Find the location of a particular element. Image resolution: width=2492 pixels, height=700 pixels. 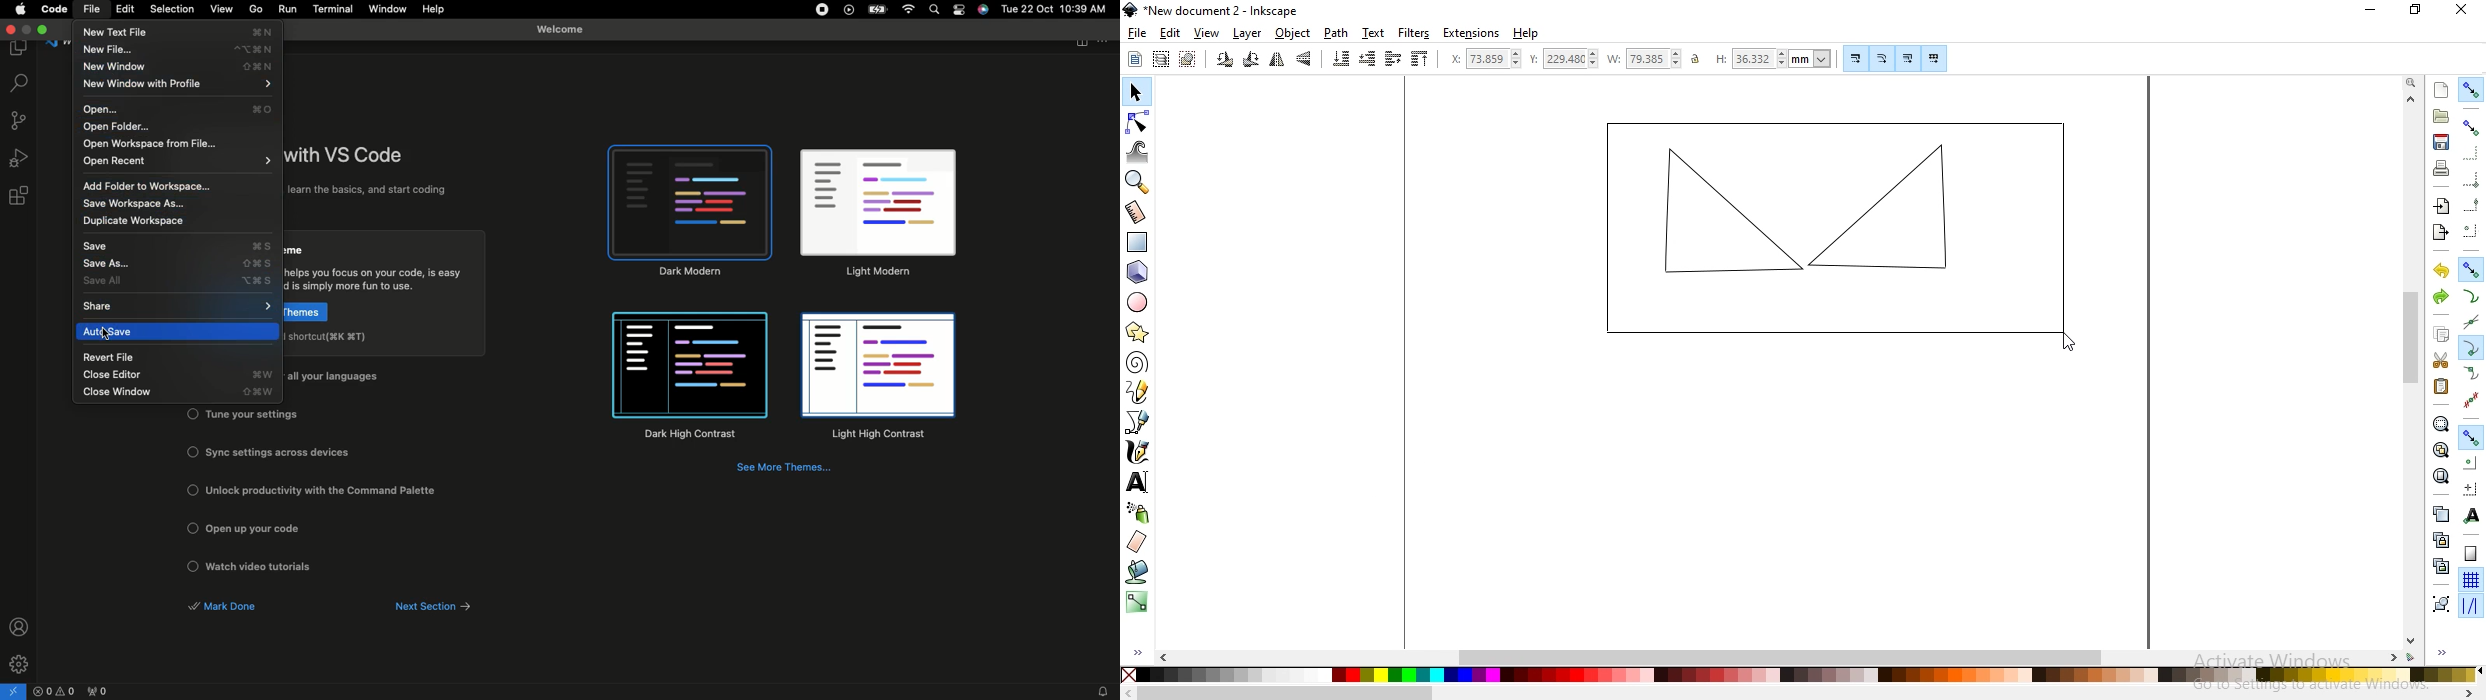

create stars and polygons is located at coordinates (1139, 332).